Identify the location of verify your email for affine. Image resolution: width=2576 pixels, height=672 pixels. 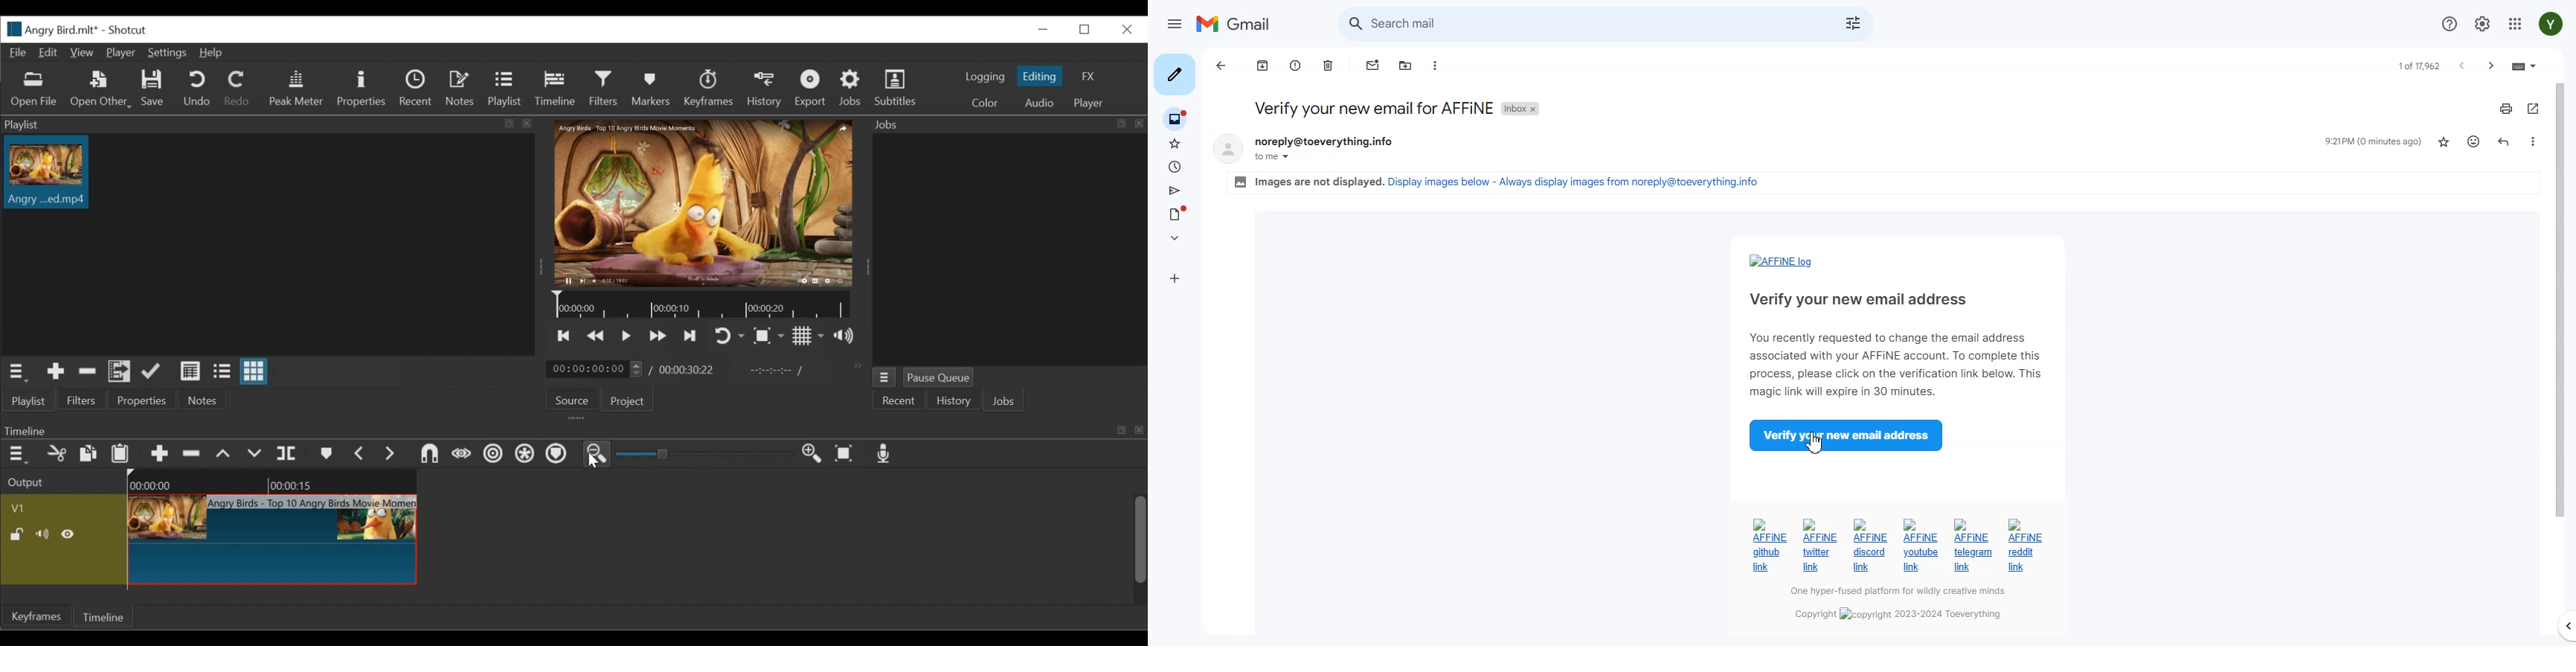
(1369, 108).